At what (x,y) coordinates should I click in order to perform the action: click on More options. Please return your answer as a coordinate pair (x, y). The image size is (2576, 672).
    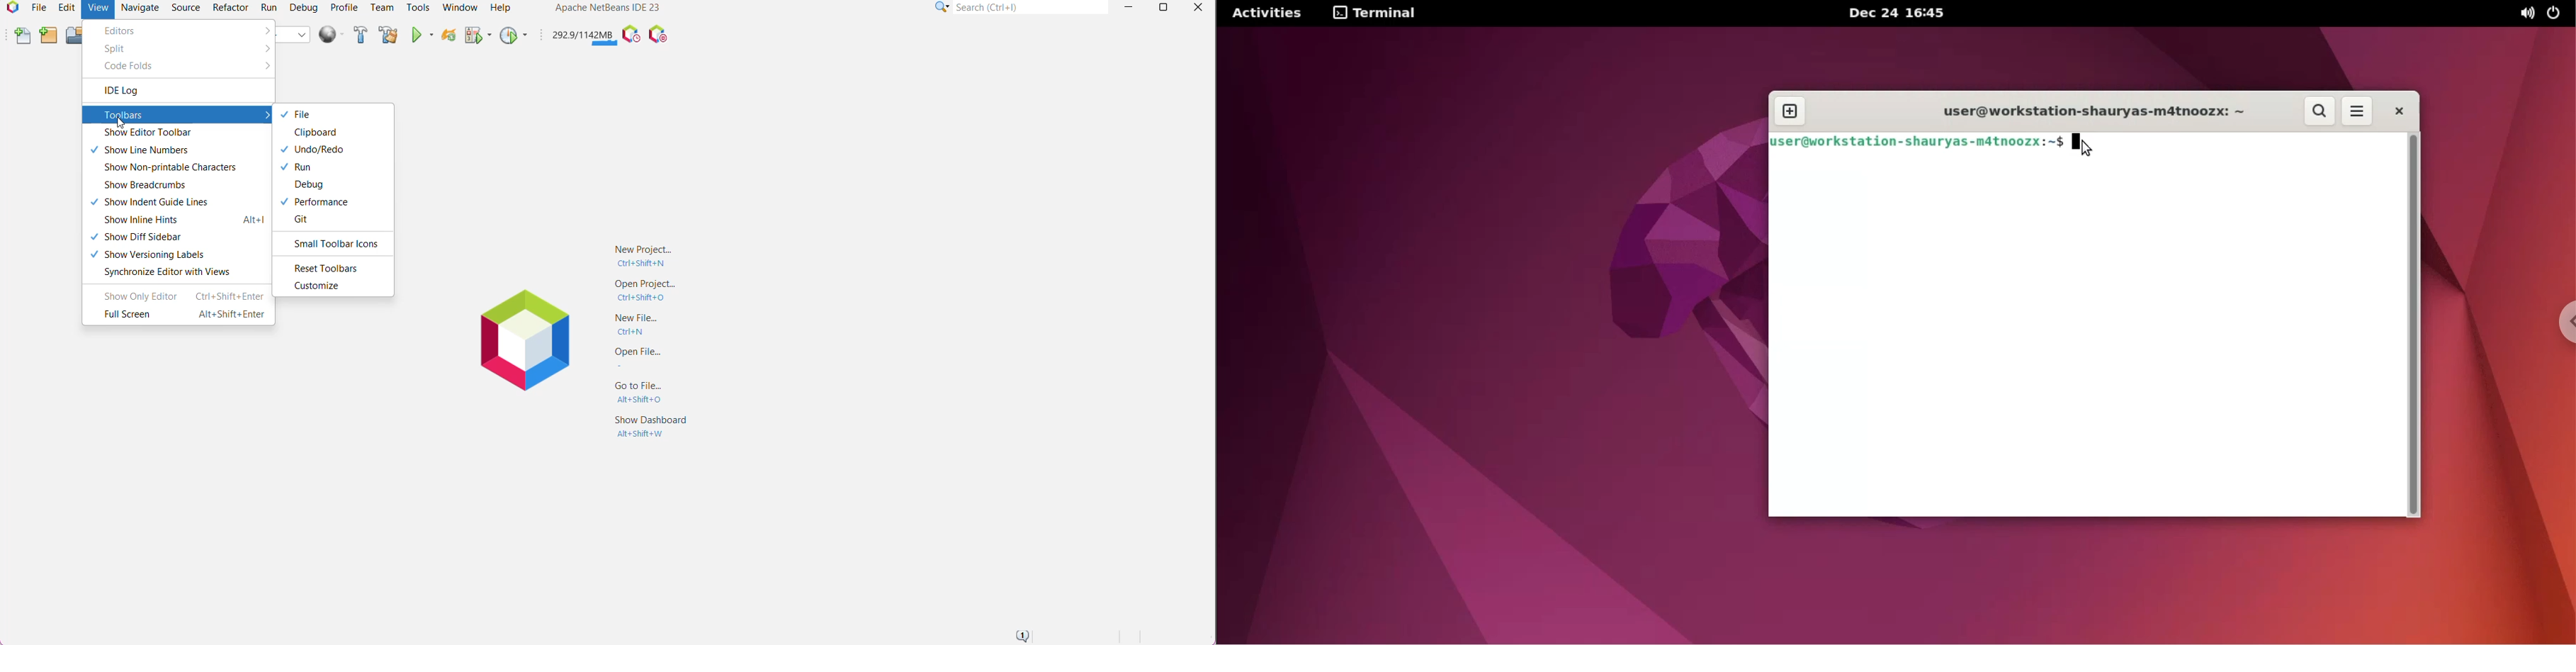
    Looking at the image, I should click on (264, 48).